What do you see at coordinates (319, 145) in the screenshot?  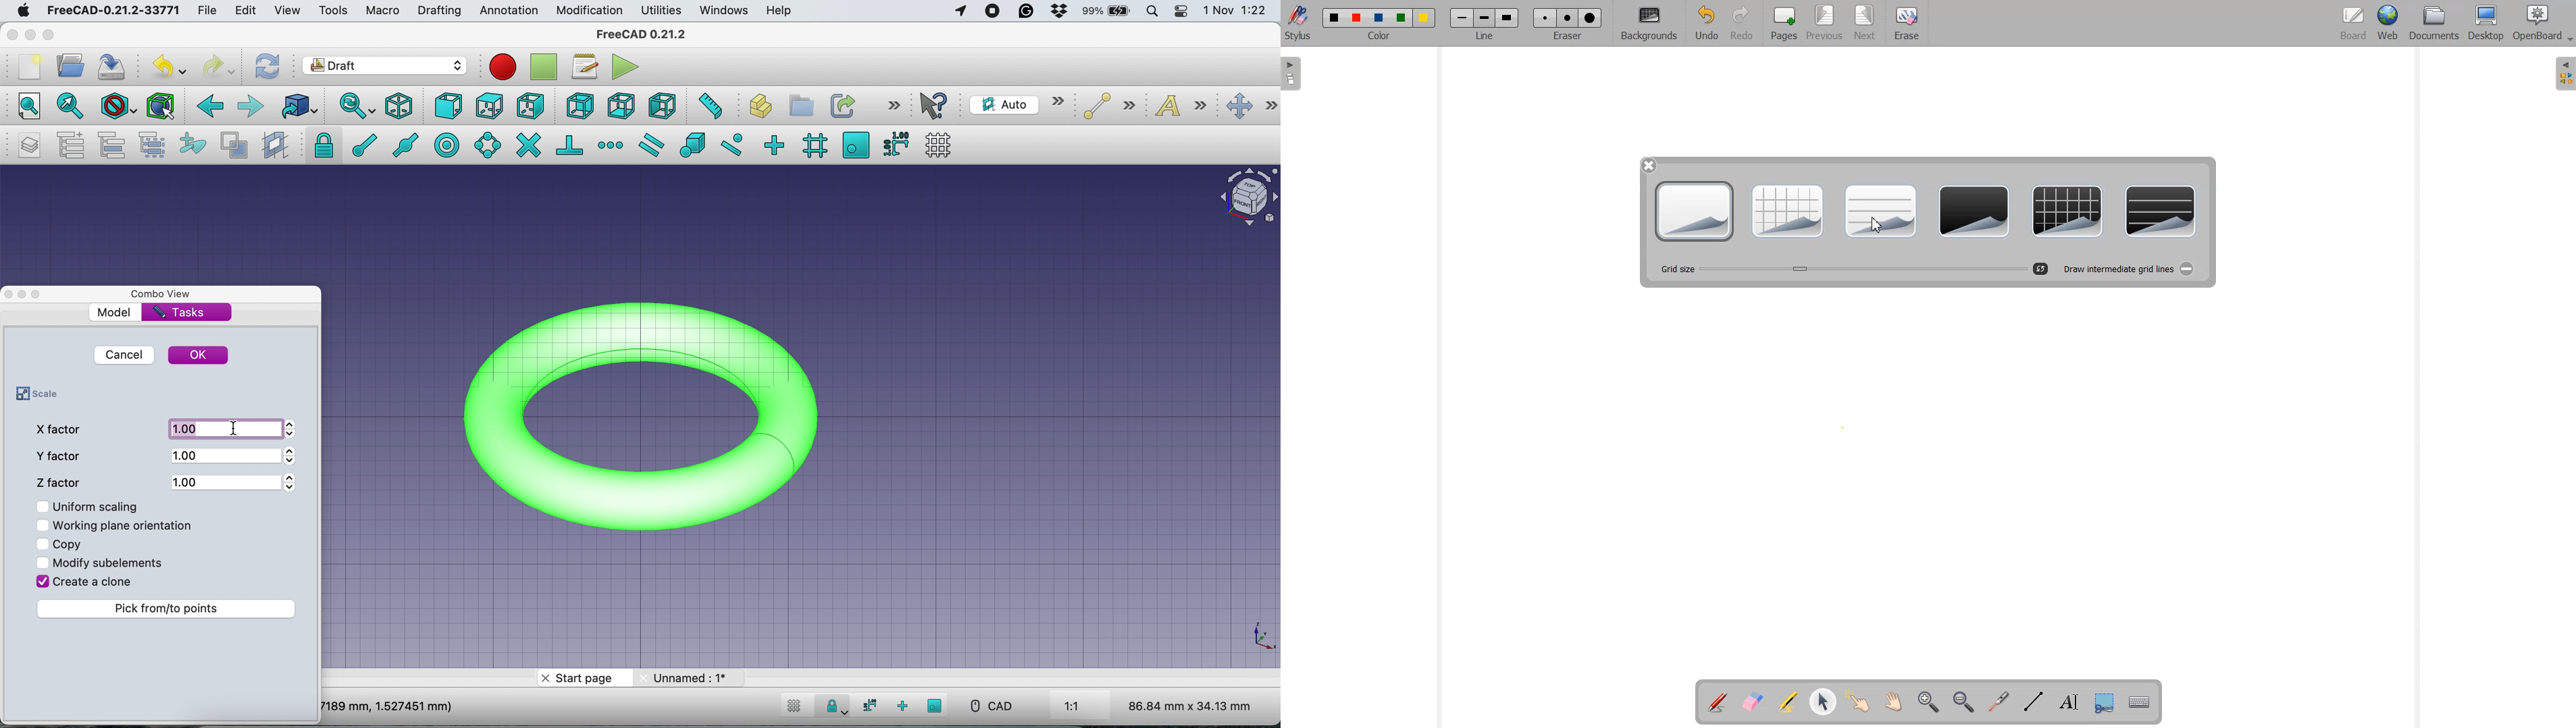 I see `snap lock` at bounding box center [319, 145].